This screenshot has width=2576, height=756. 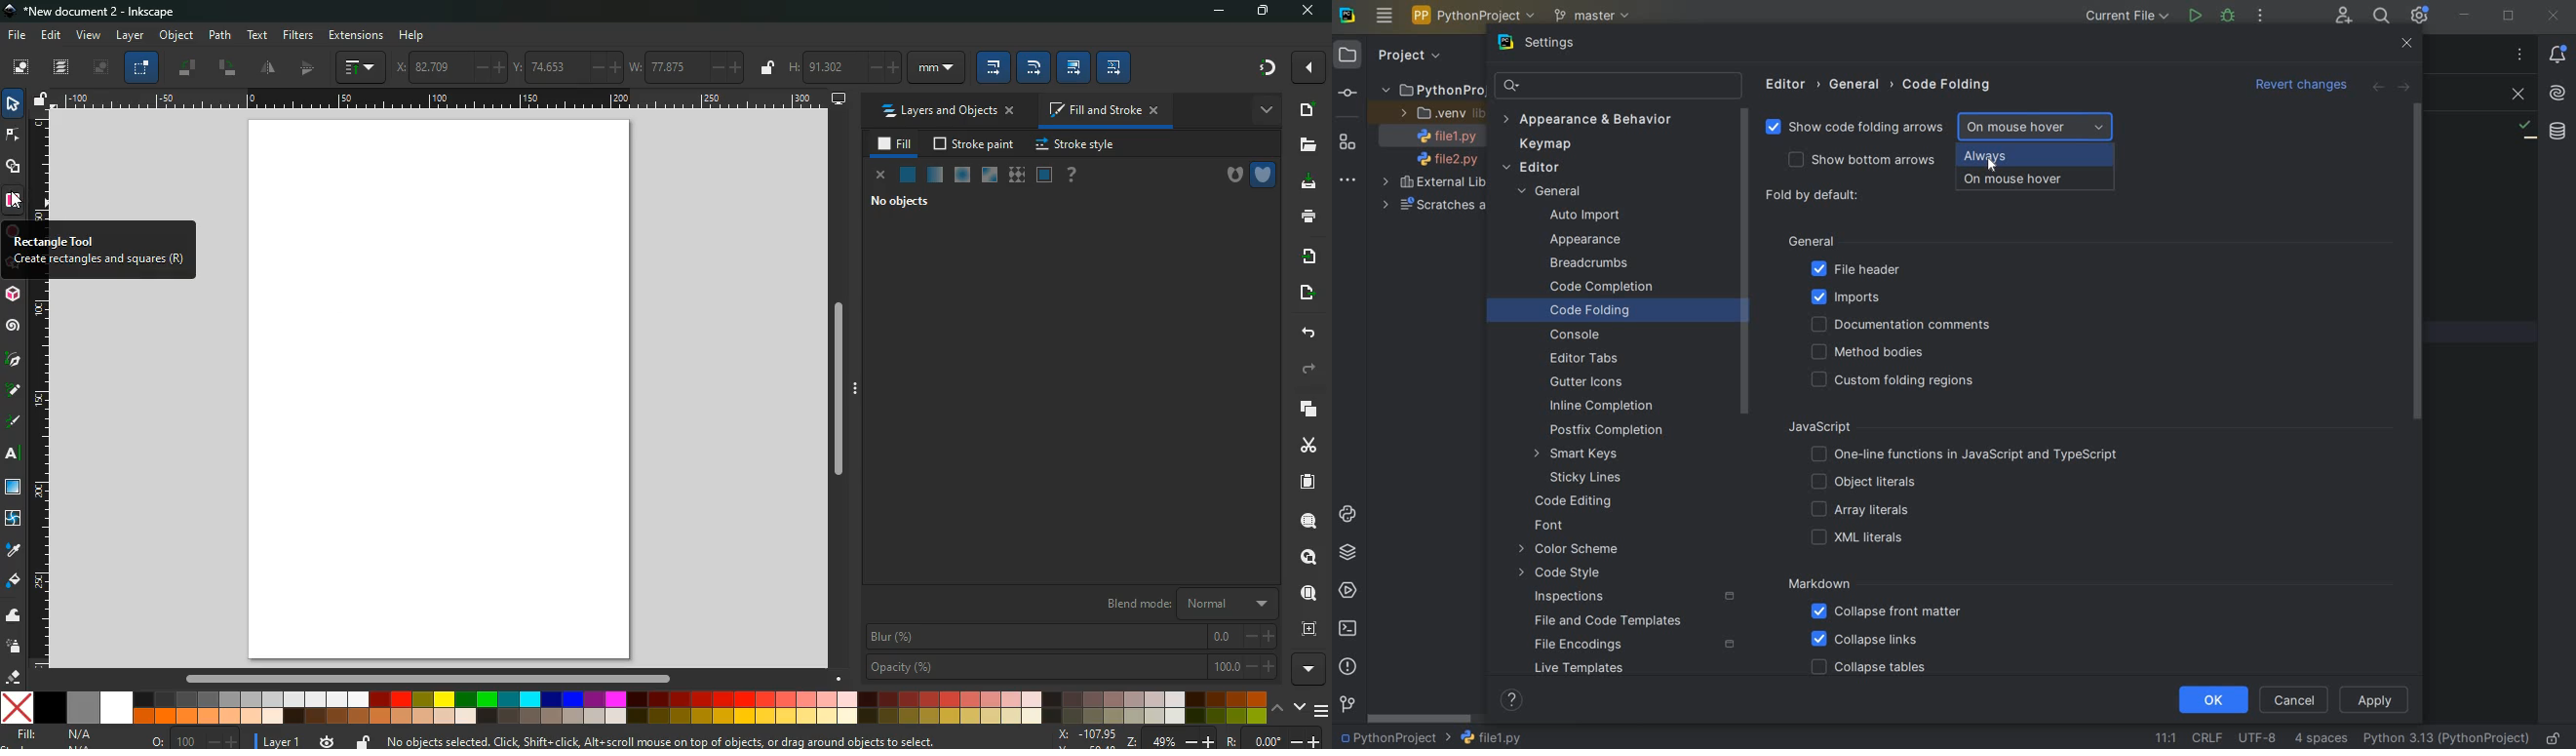 What do you see at coordinates (1587, 119) in the screenshot?
I see `APPEARANCE & BEHAVIOR` at bounding box center [1587, 119].